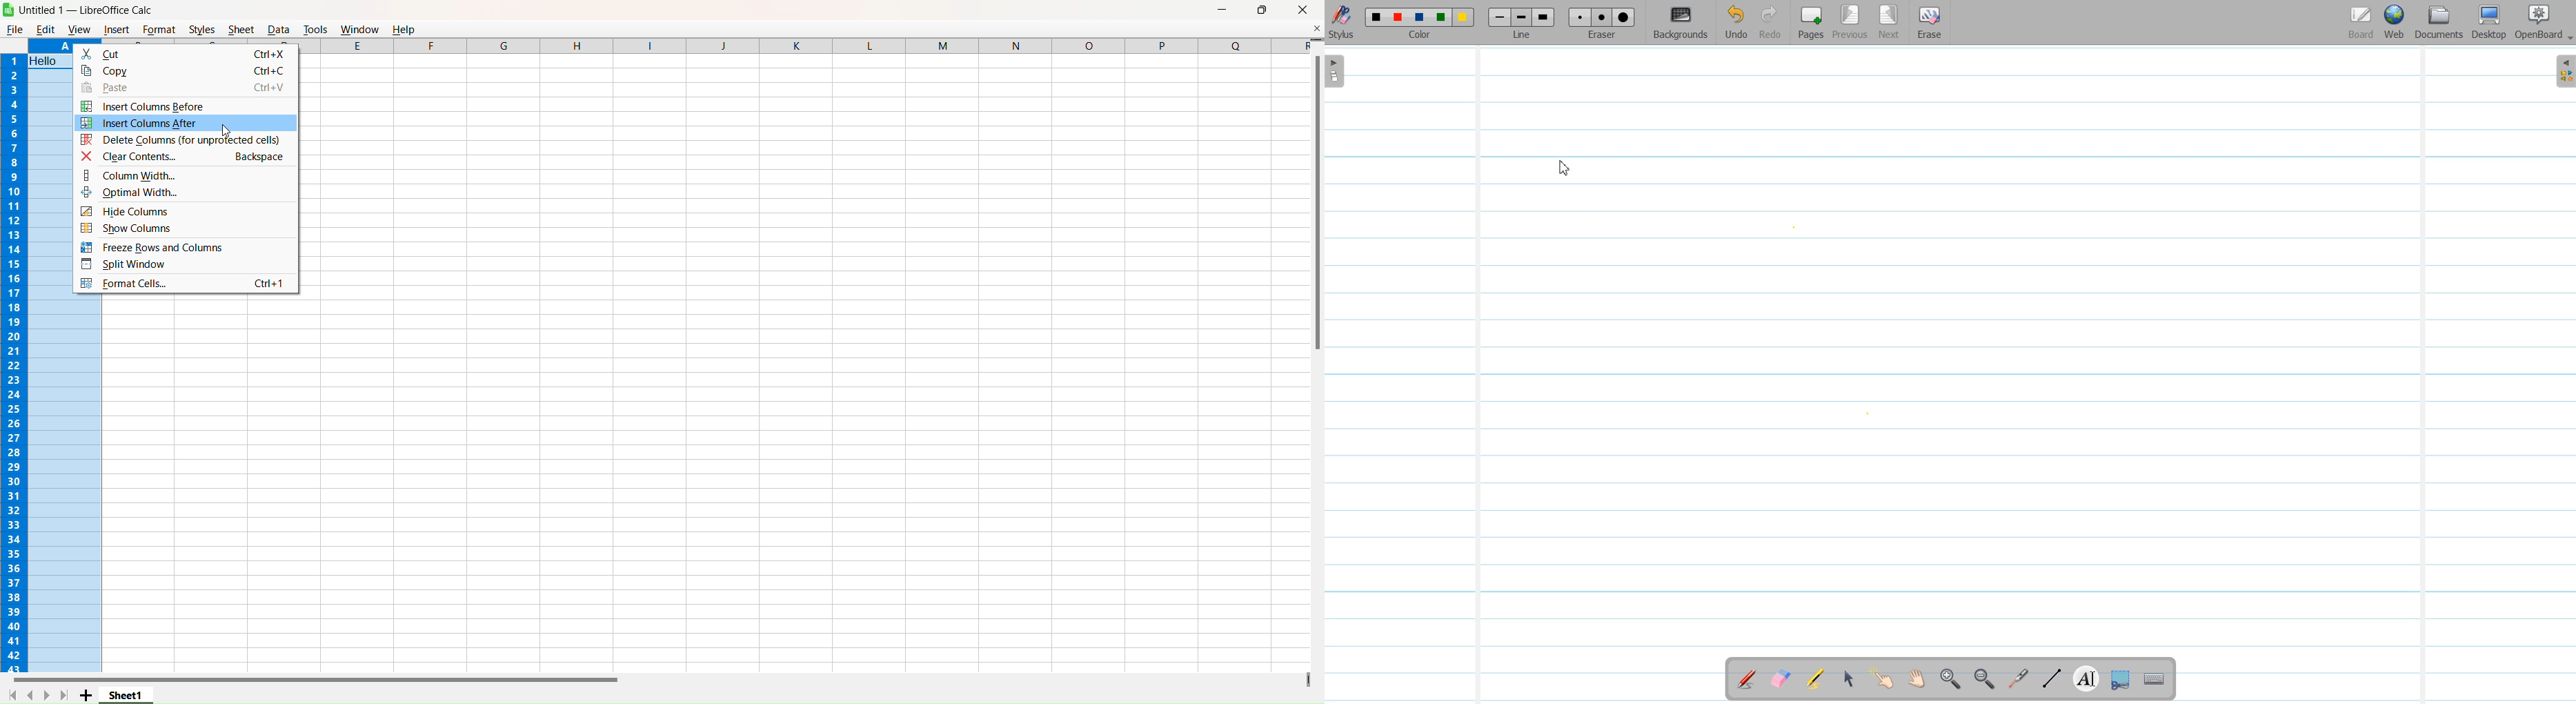  What do you see at coordinates (51, 46) in the screenshot?
I see `column A selected` at bounding box center [51, 46].